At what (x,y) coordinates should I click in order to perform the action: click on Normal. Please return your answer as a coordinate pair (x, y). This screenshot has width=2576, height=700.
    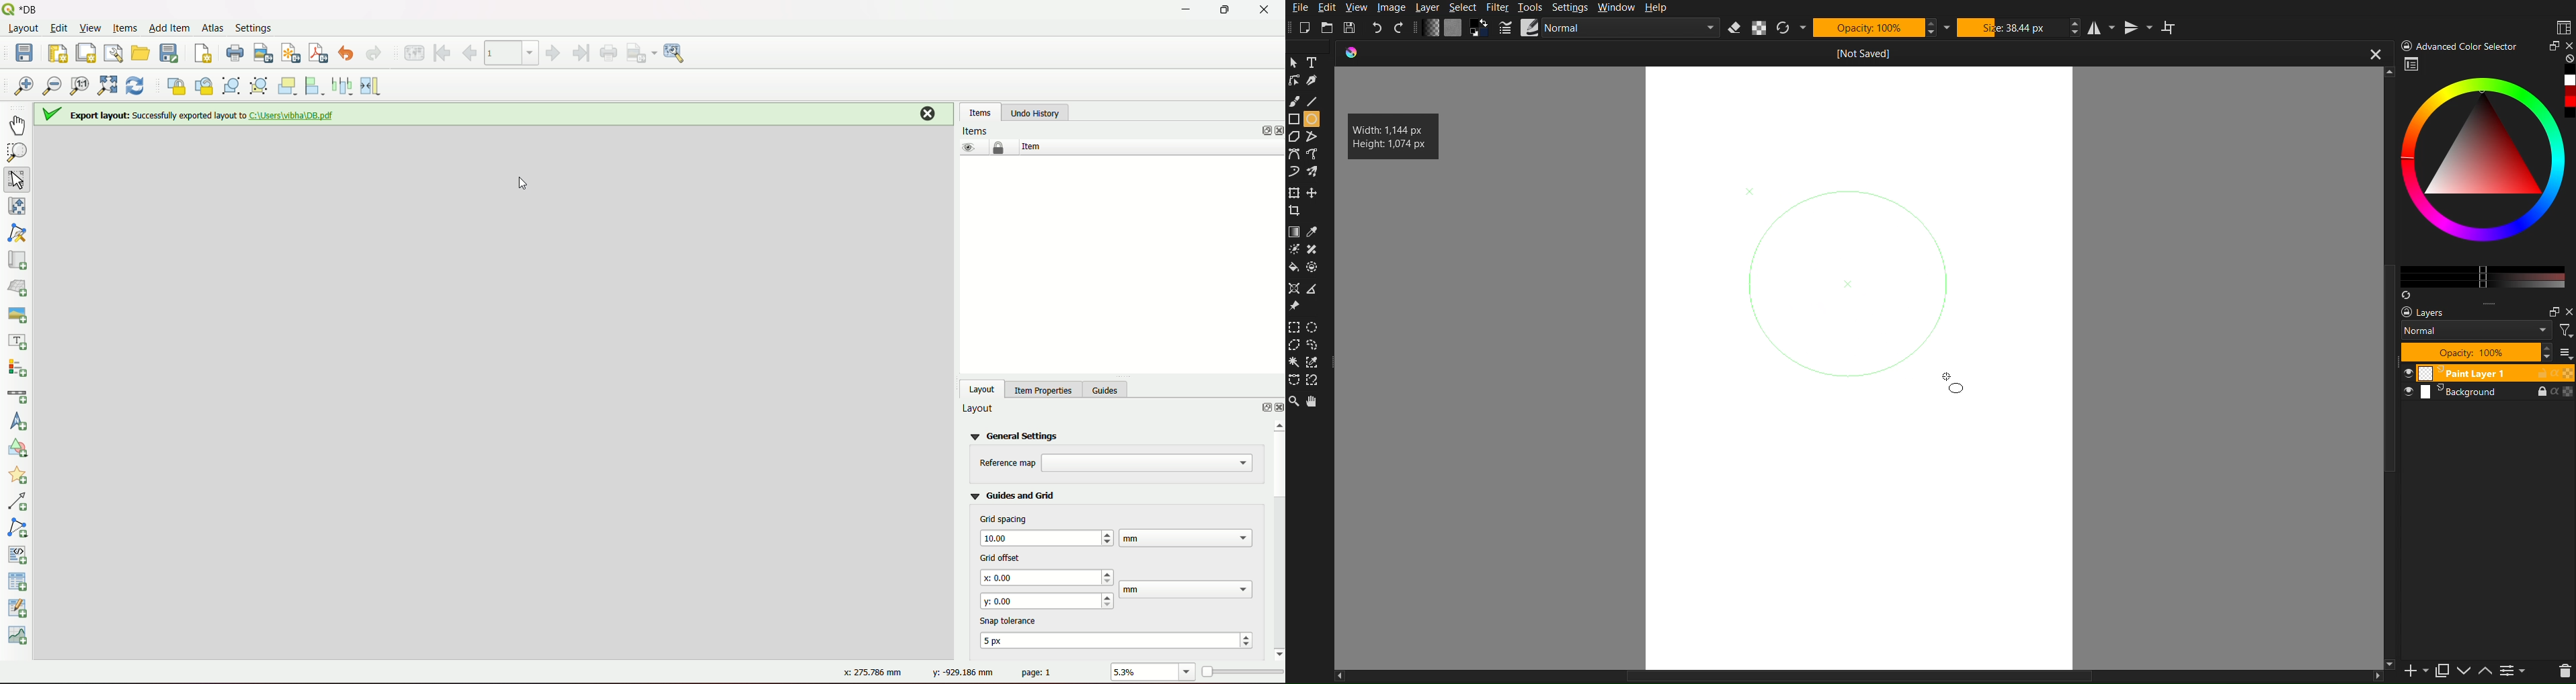
    Looking at the image, I should click on (2477, 330).